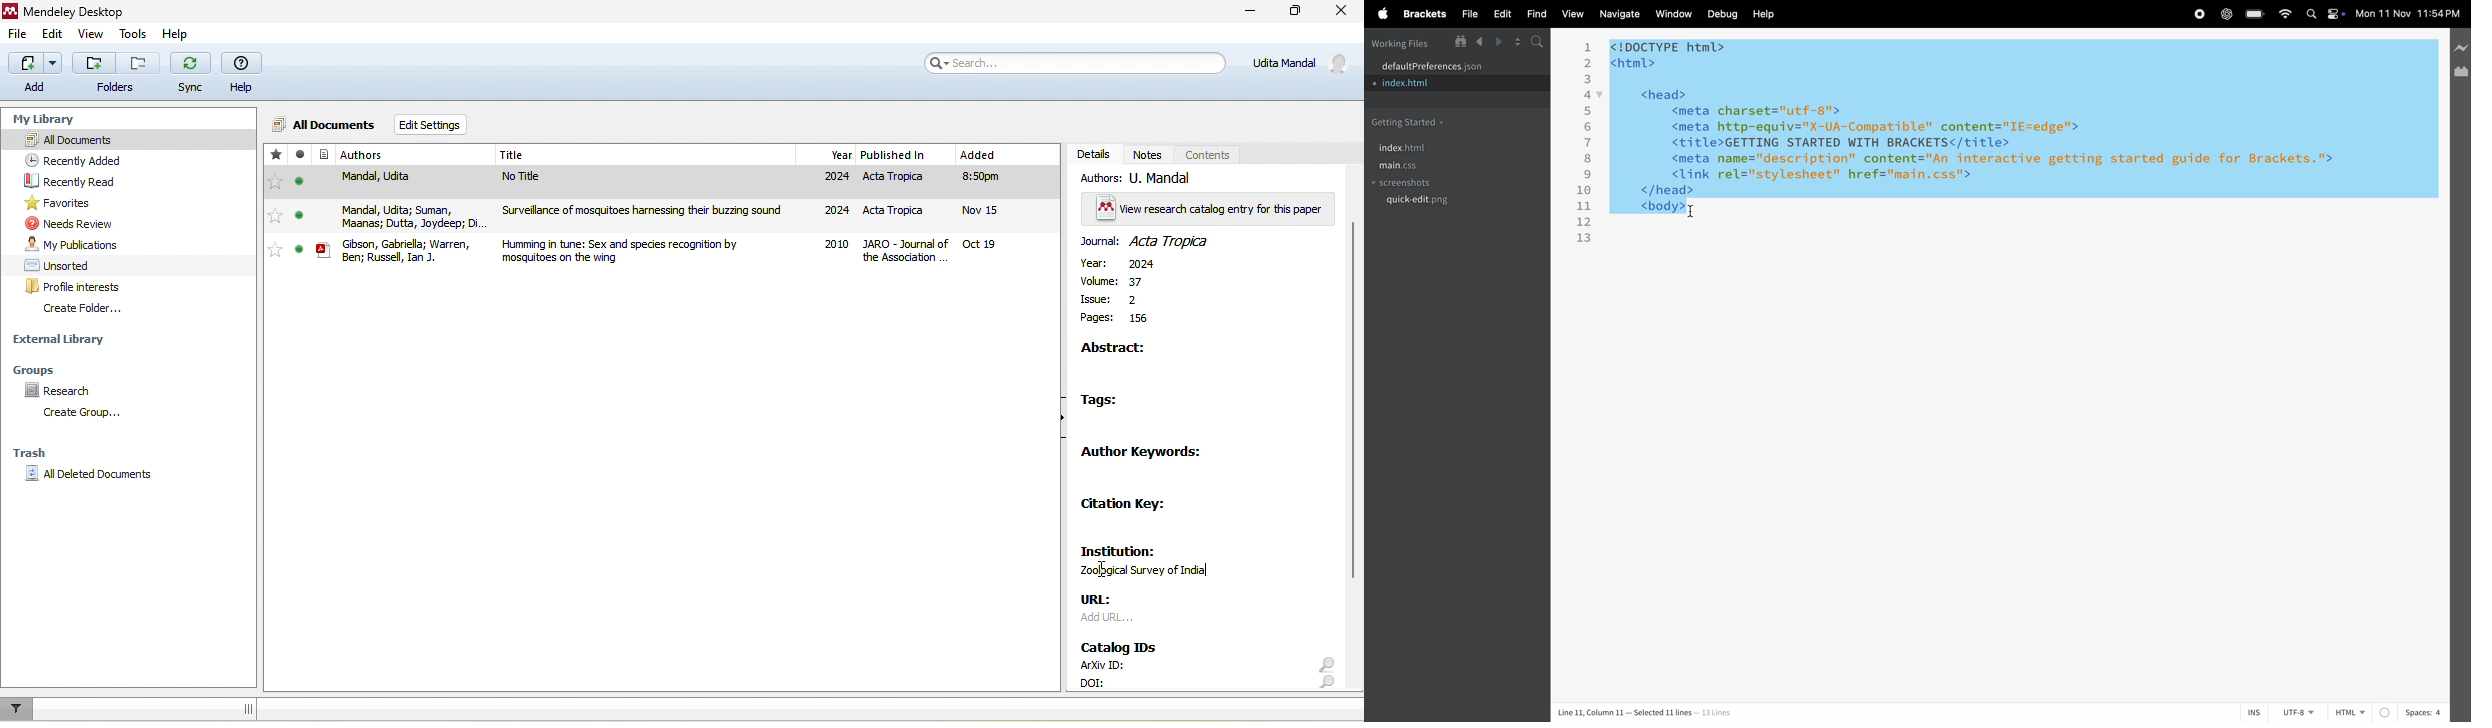 The width and height of the screenshot is (2492, 728). What do you see at coordinates (127, 140) in the screenshot?
I see `all documents` at bounding box center [127, 140].